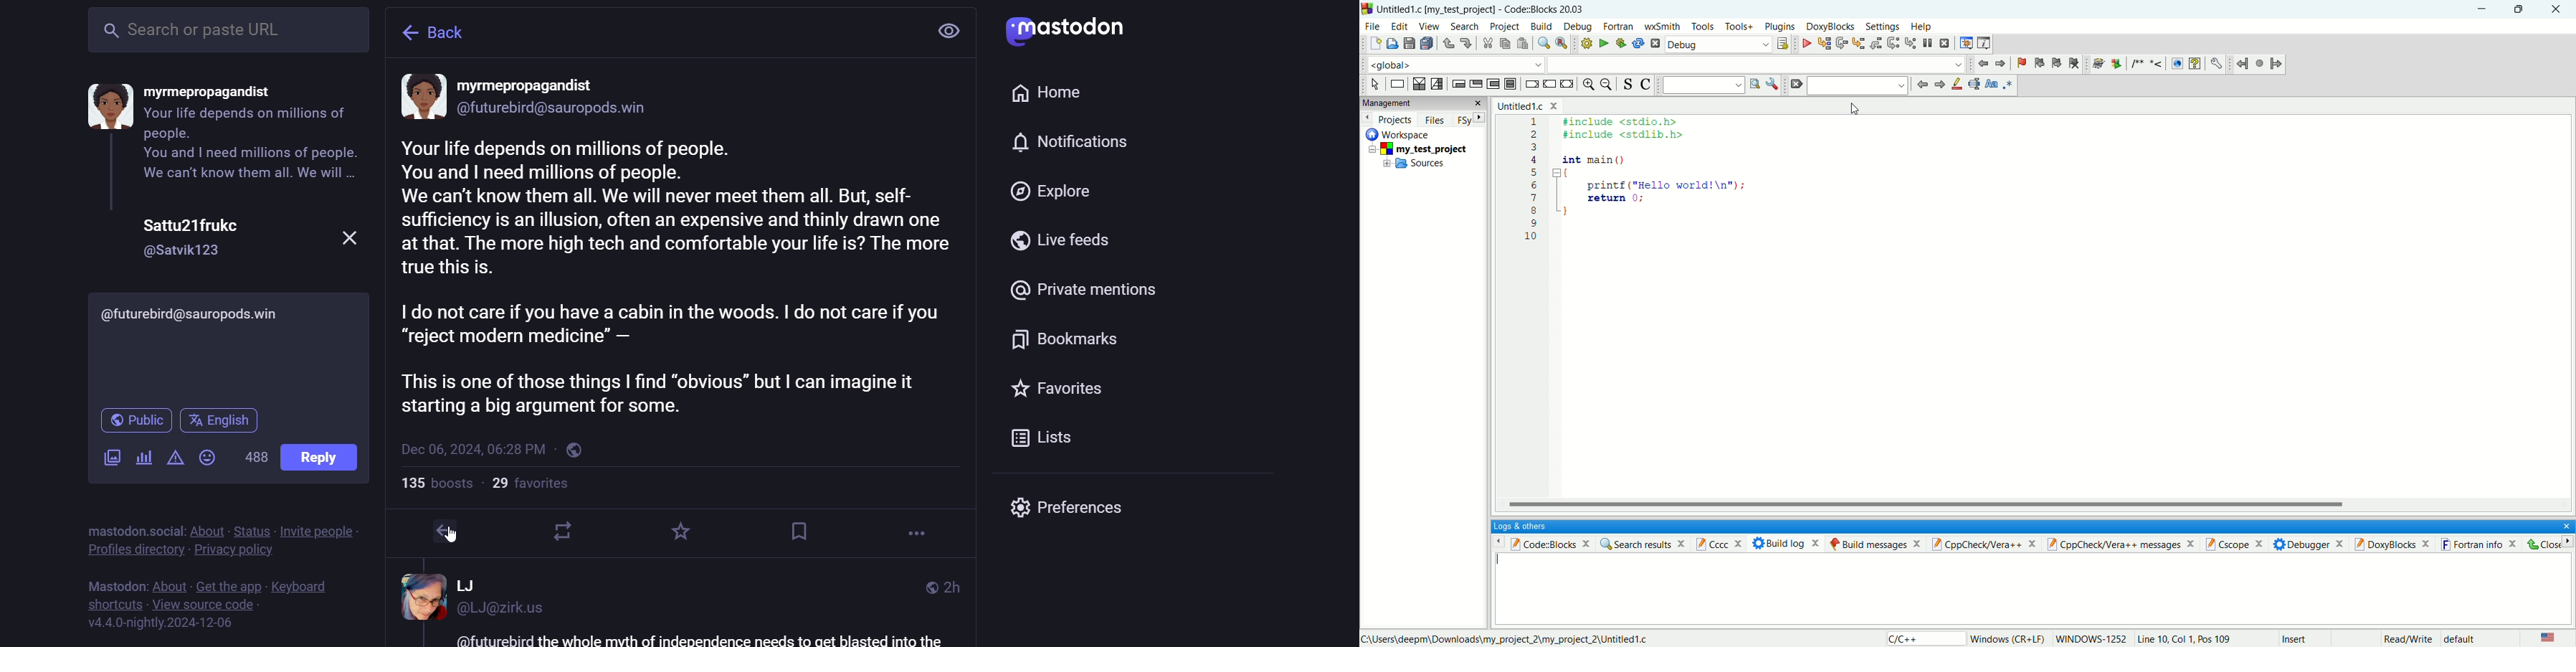 The image size is (2576, 672). What do you see at coordinates (1982, 65) in the screenshot?
I see `jump next` at bounding box center [1982, 65].